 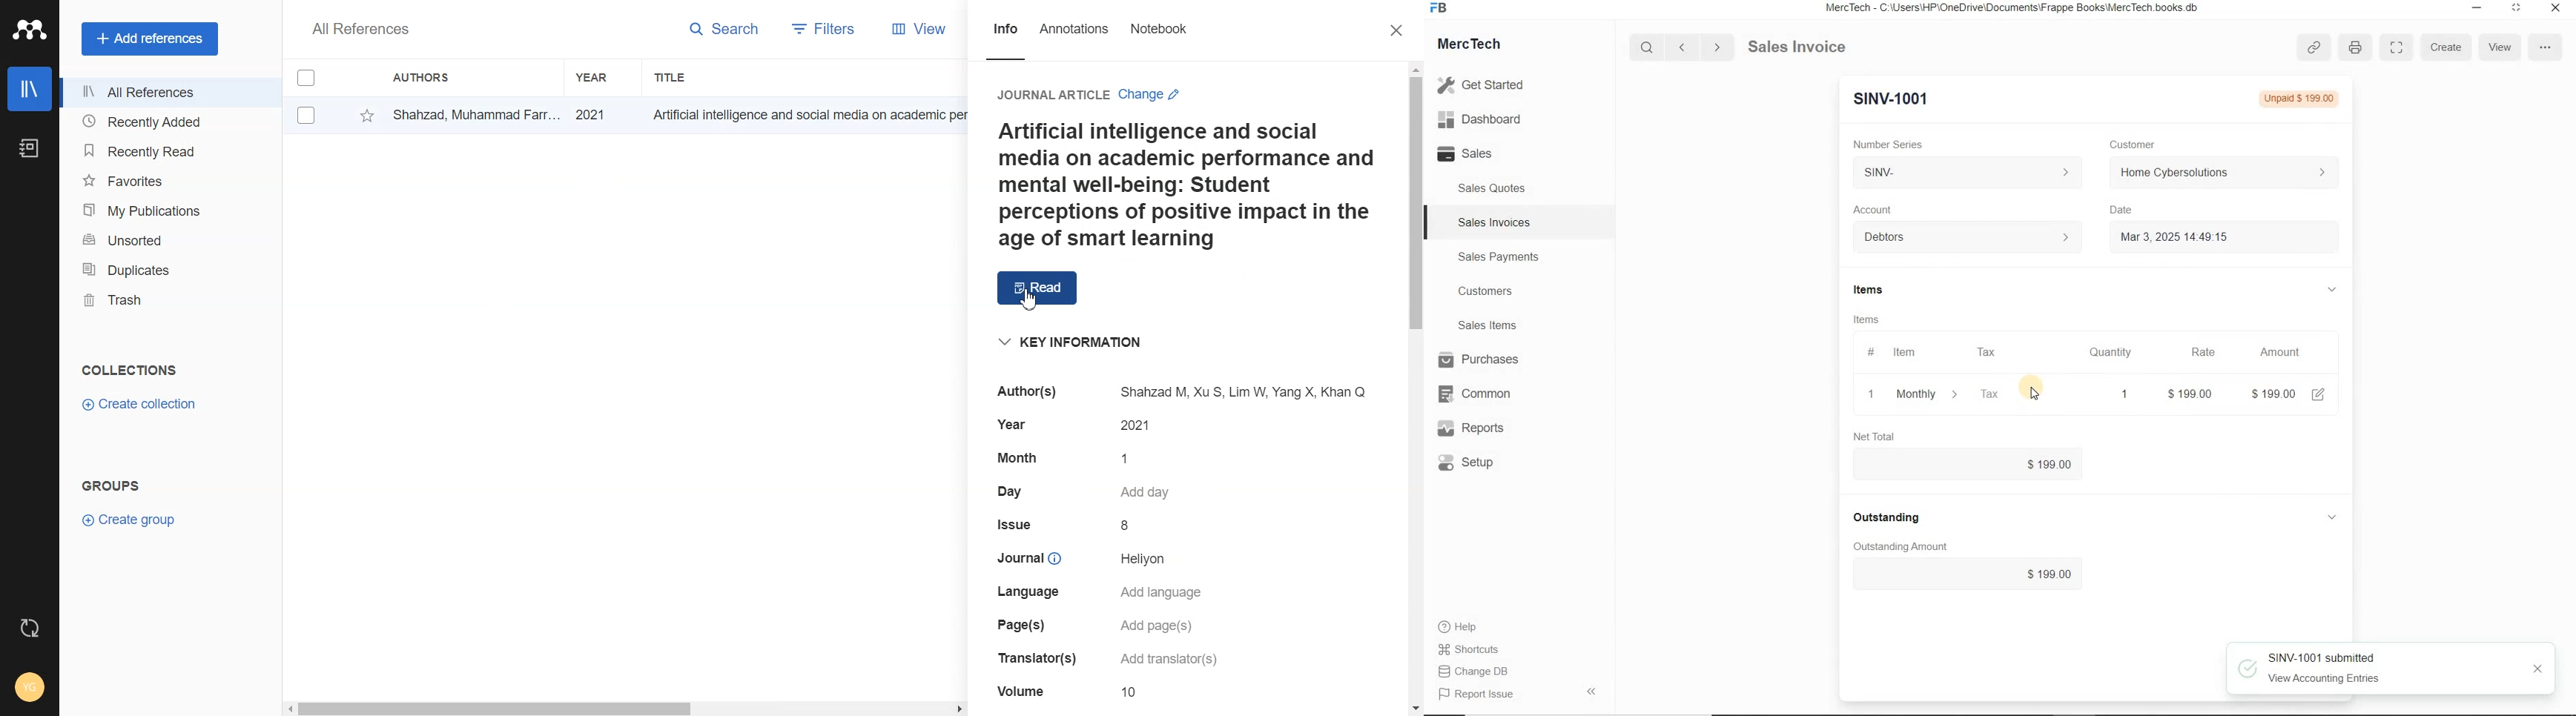 What do you see at coordinates (1892, 145) in the screenshot?
I see `Number Series` at bounding box center [1892, 145].